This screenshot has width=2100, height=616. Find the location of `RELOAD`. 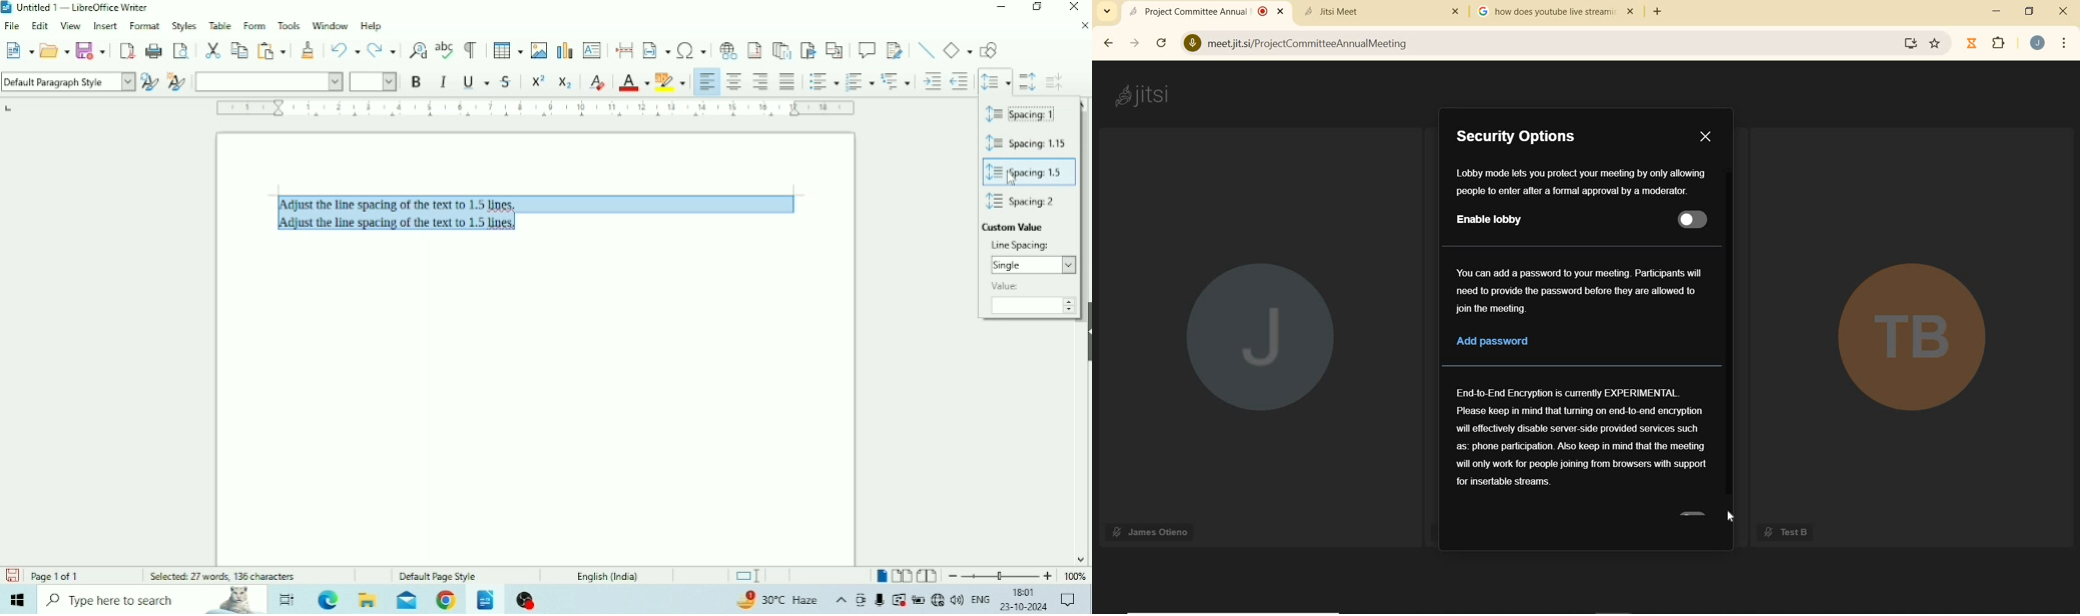

RELOAD is located at coordinates (1161, 42).